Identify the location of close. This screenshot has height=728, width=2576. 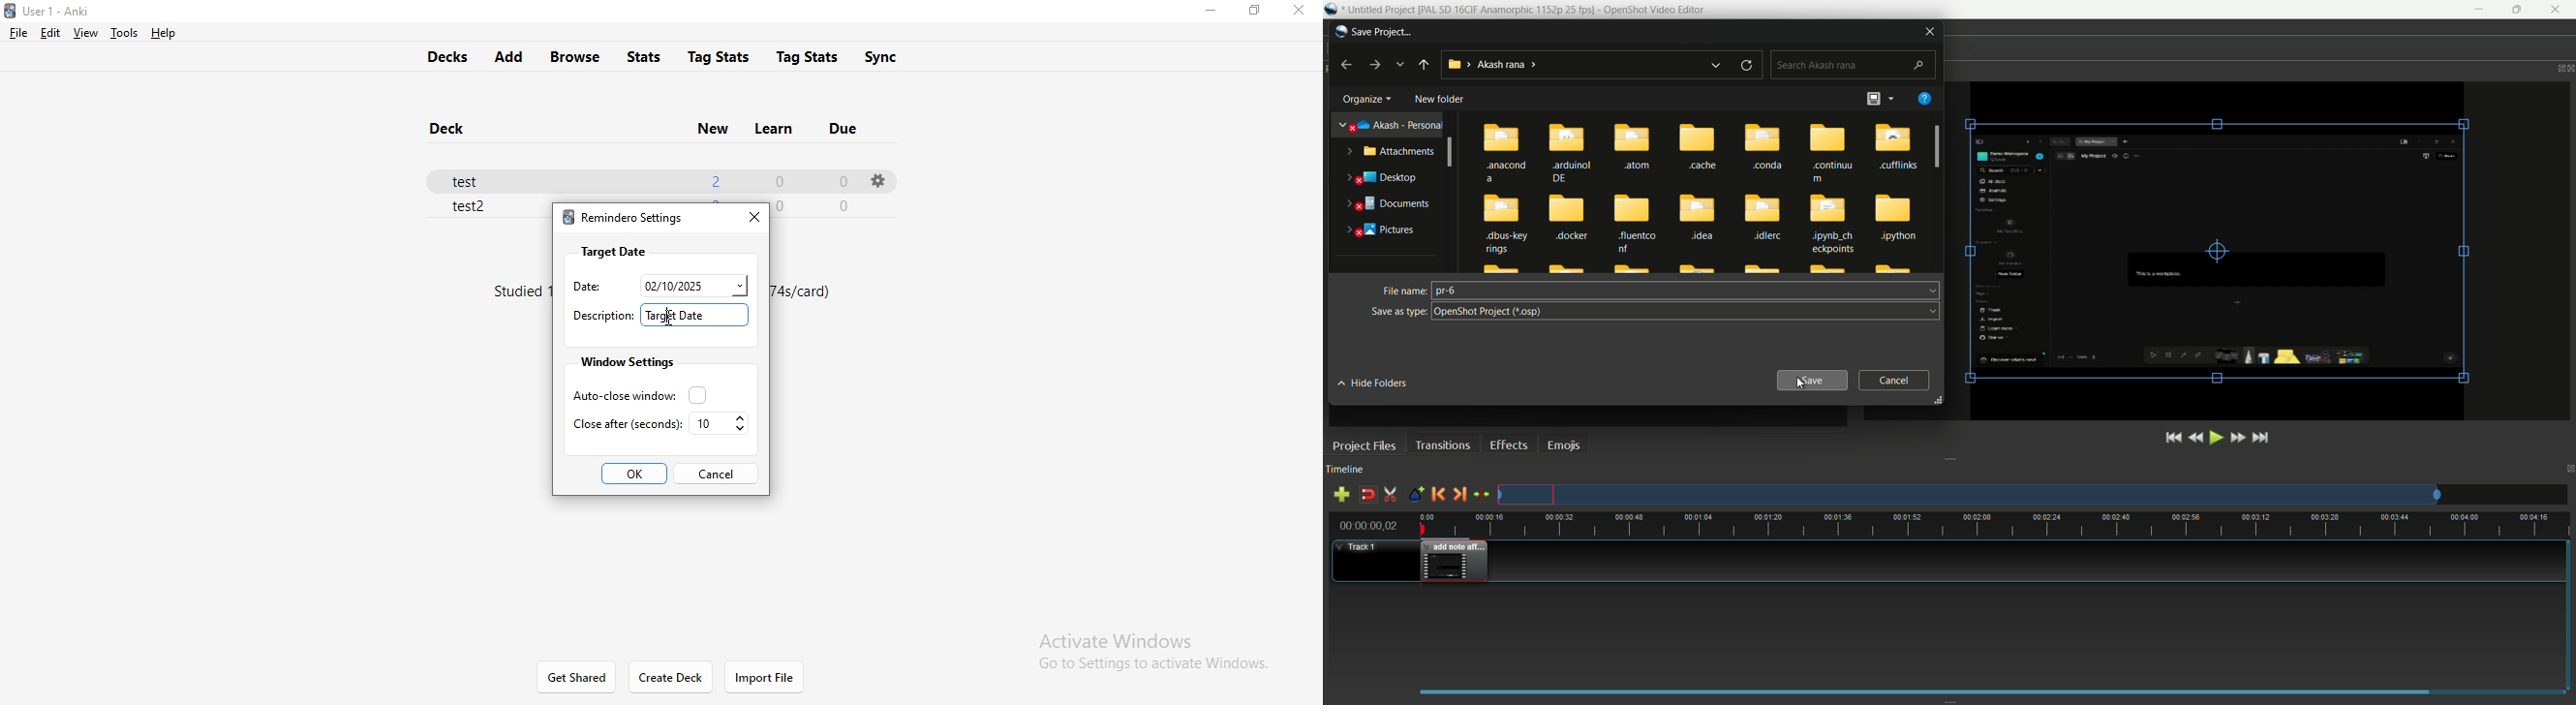
(751, 215).